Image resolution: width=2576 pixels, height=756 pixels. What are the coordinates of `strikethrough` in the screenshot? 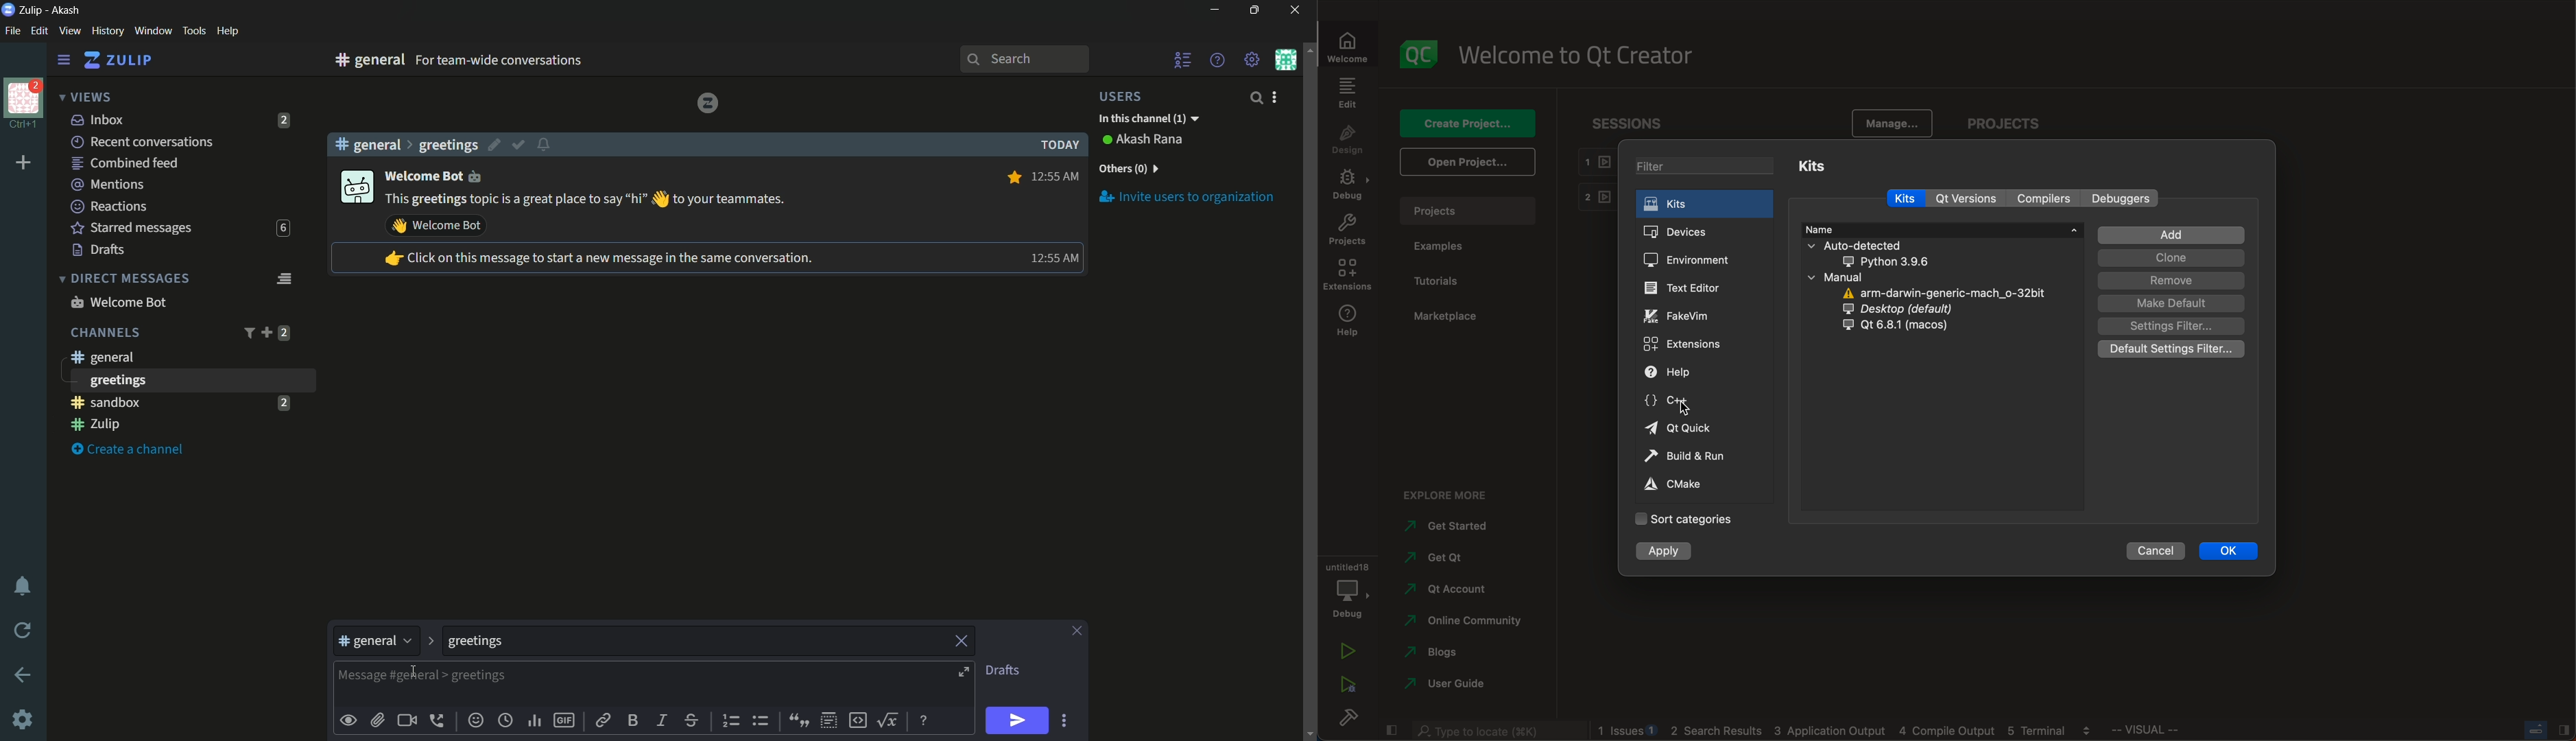 It's located at (692, 722).